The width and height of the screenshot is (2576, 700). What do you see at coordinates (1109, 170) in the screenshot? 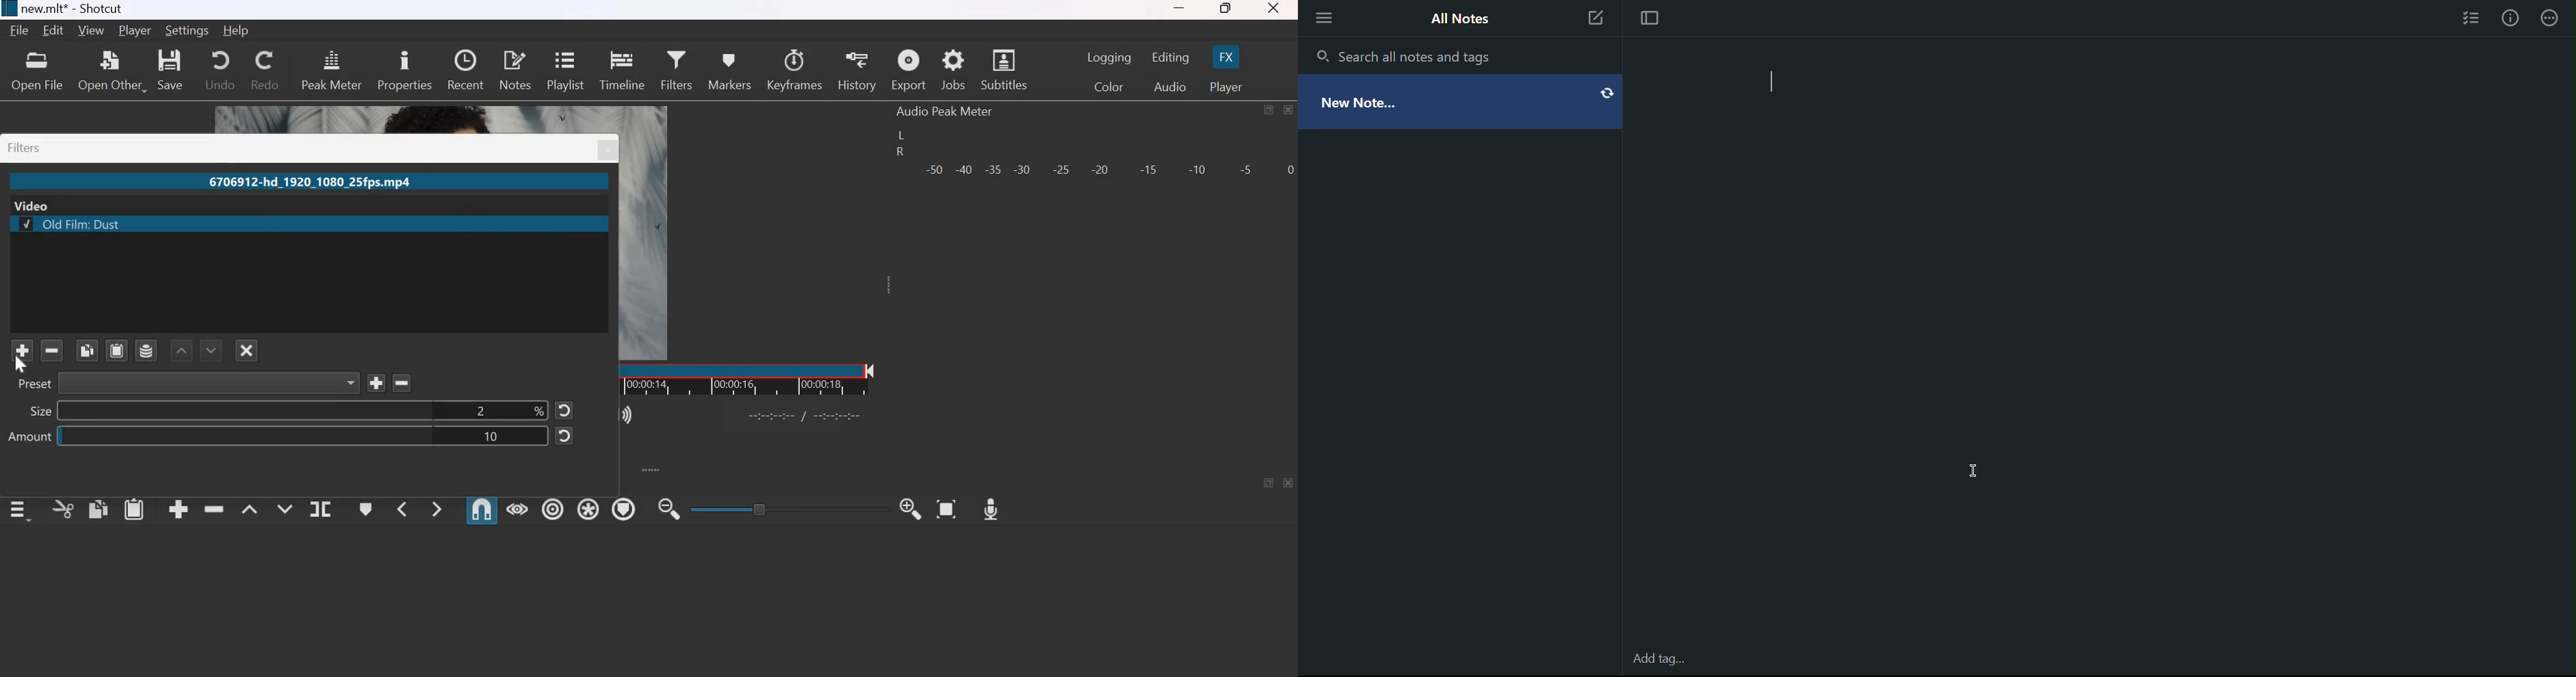
I see `Volume meter` at bounding box center [1109, 170].